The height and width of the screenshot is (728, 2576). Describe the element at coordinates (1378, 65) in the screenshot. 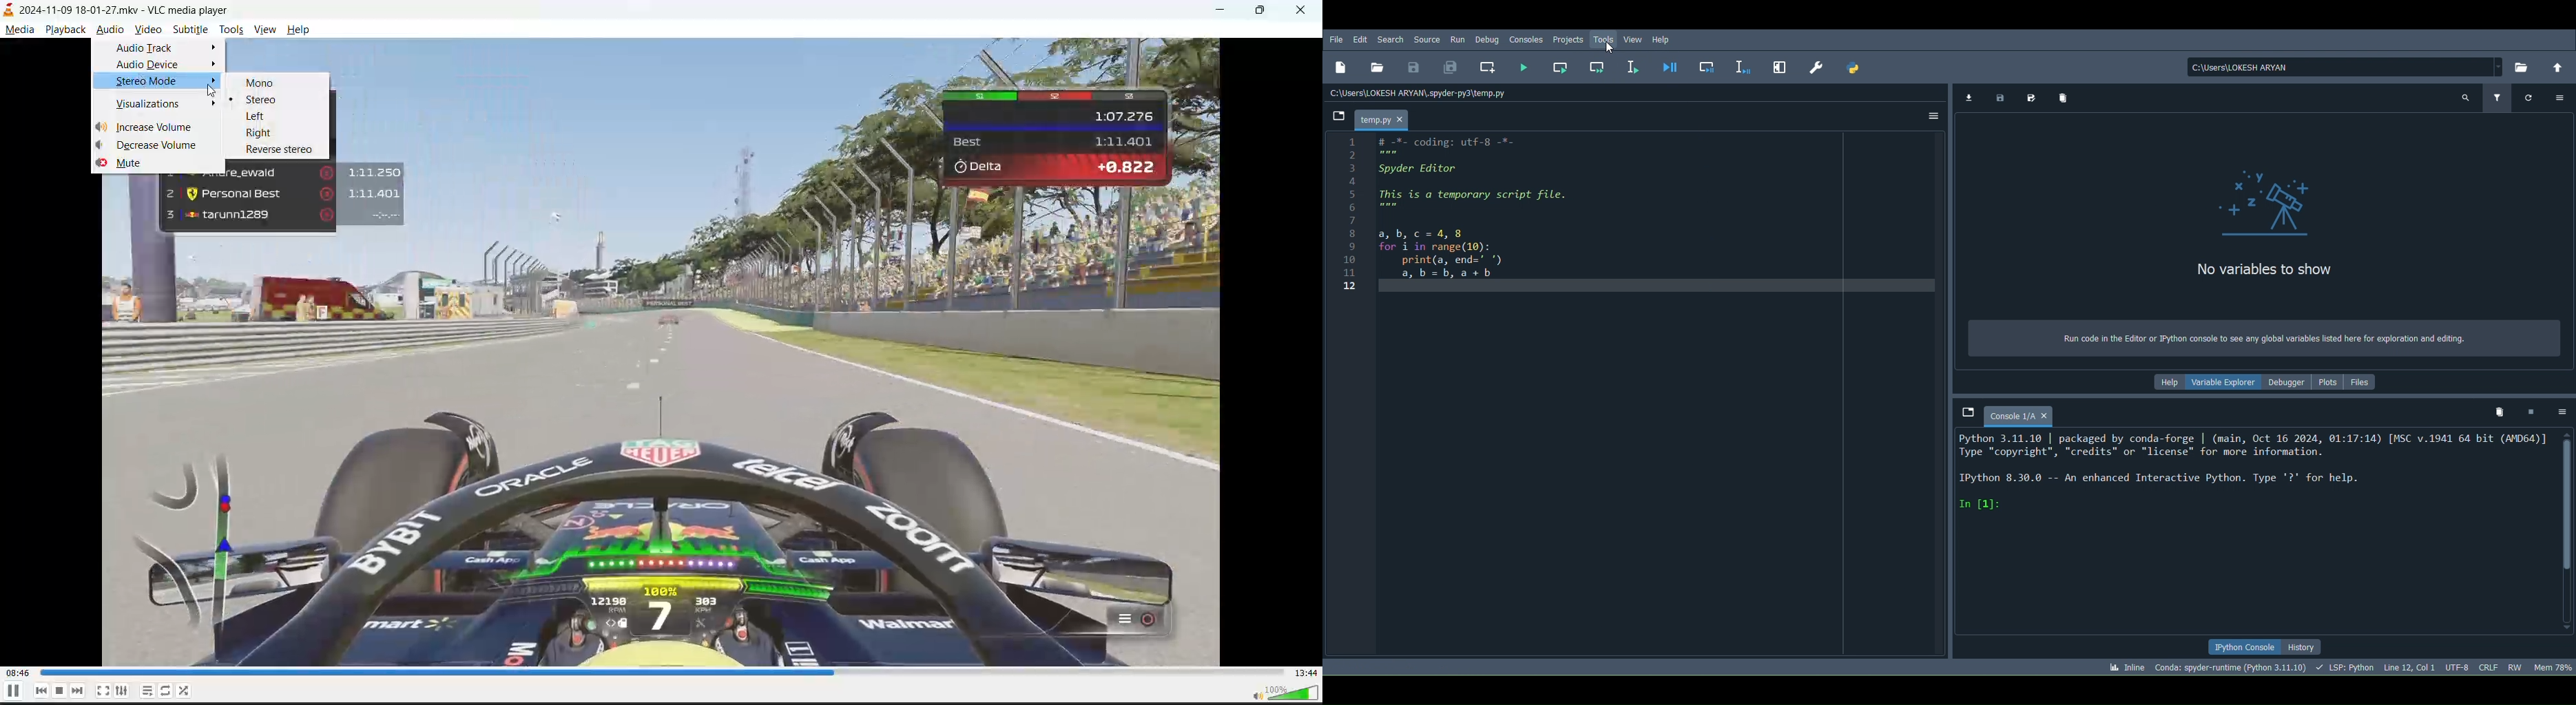

I see `Open file (Ctrl + O)` at that location.